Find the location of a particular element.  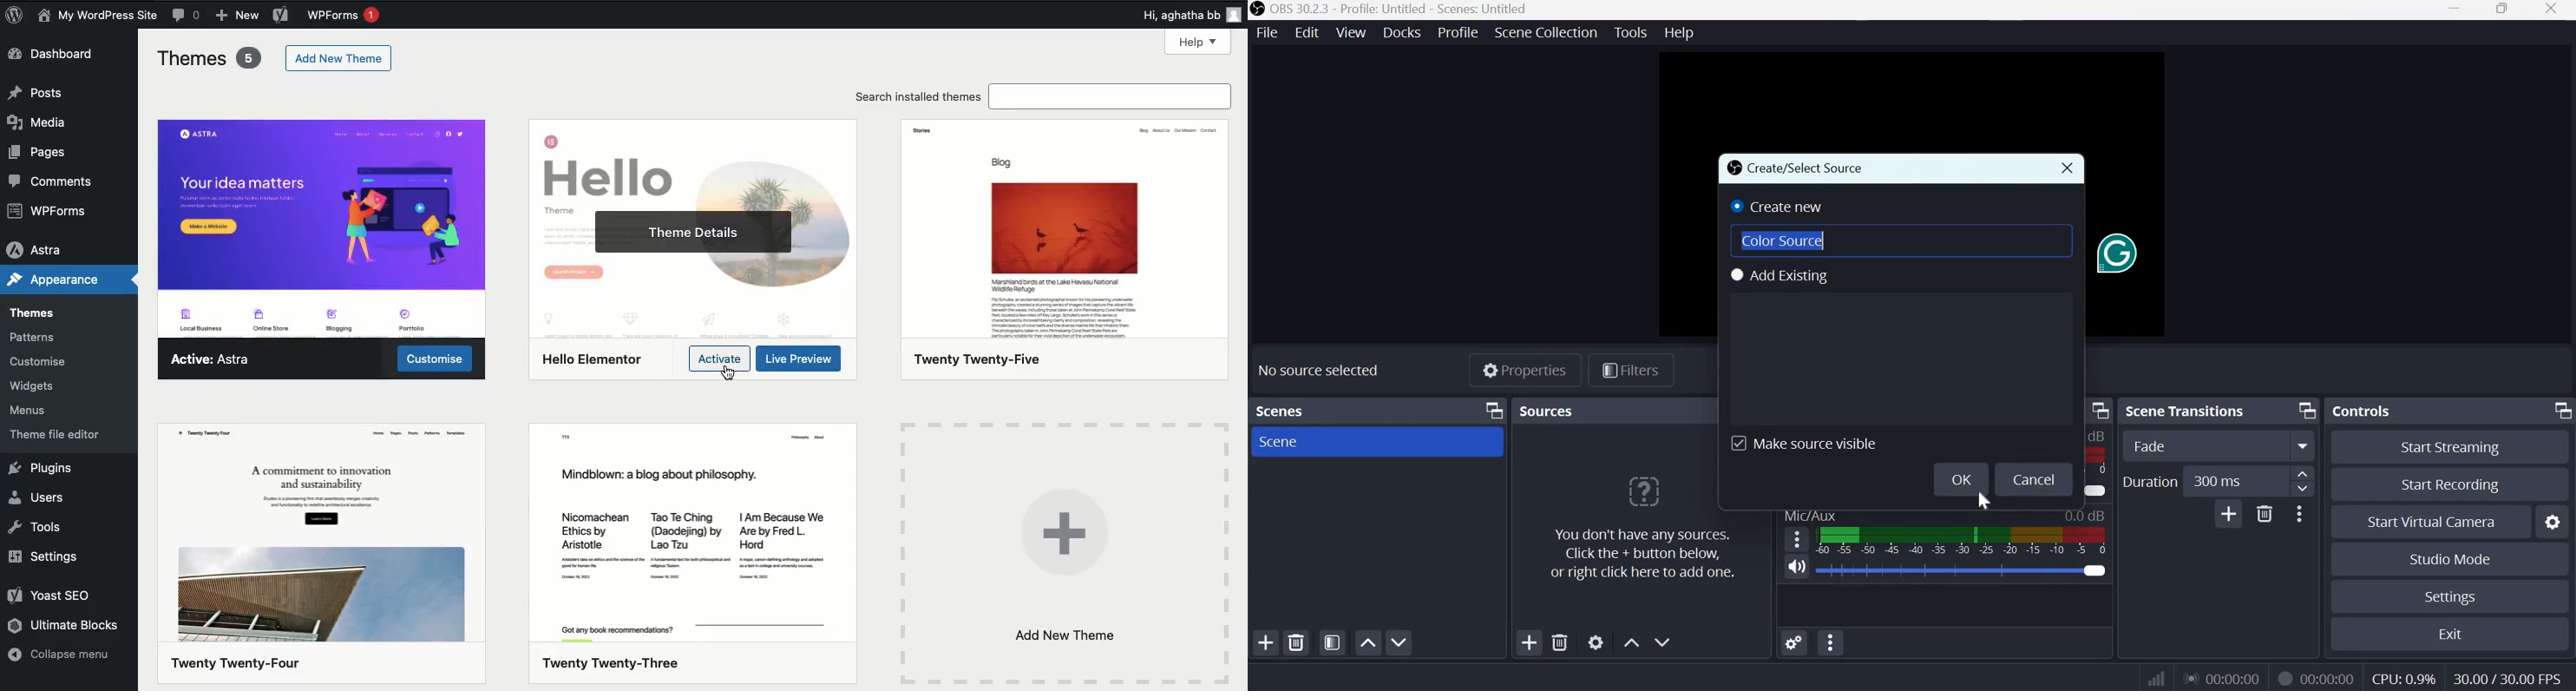

close is located at coordinates (2068, 168).